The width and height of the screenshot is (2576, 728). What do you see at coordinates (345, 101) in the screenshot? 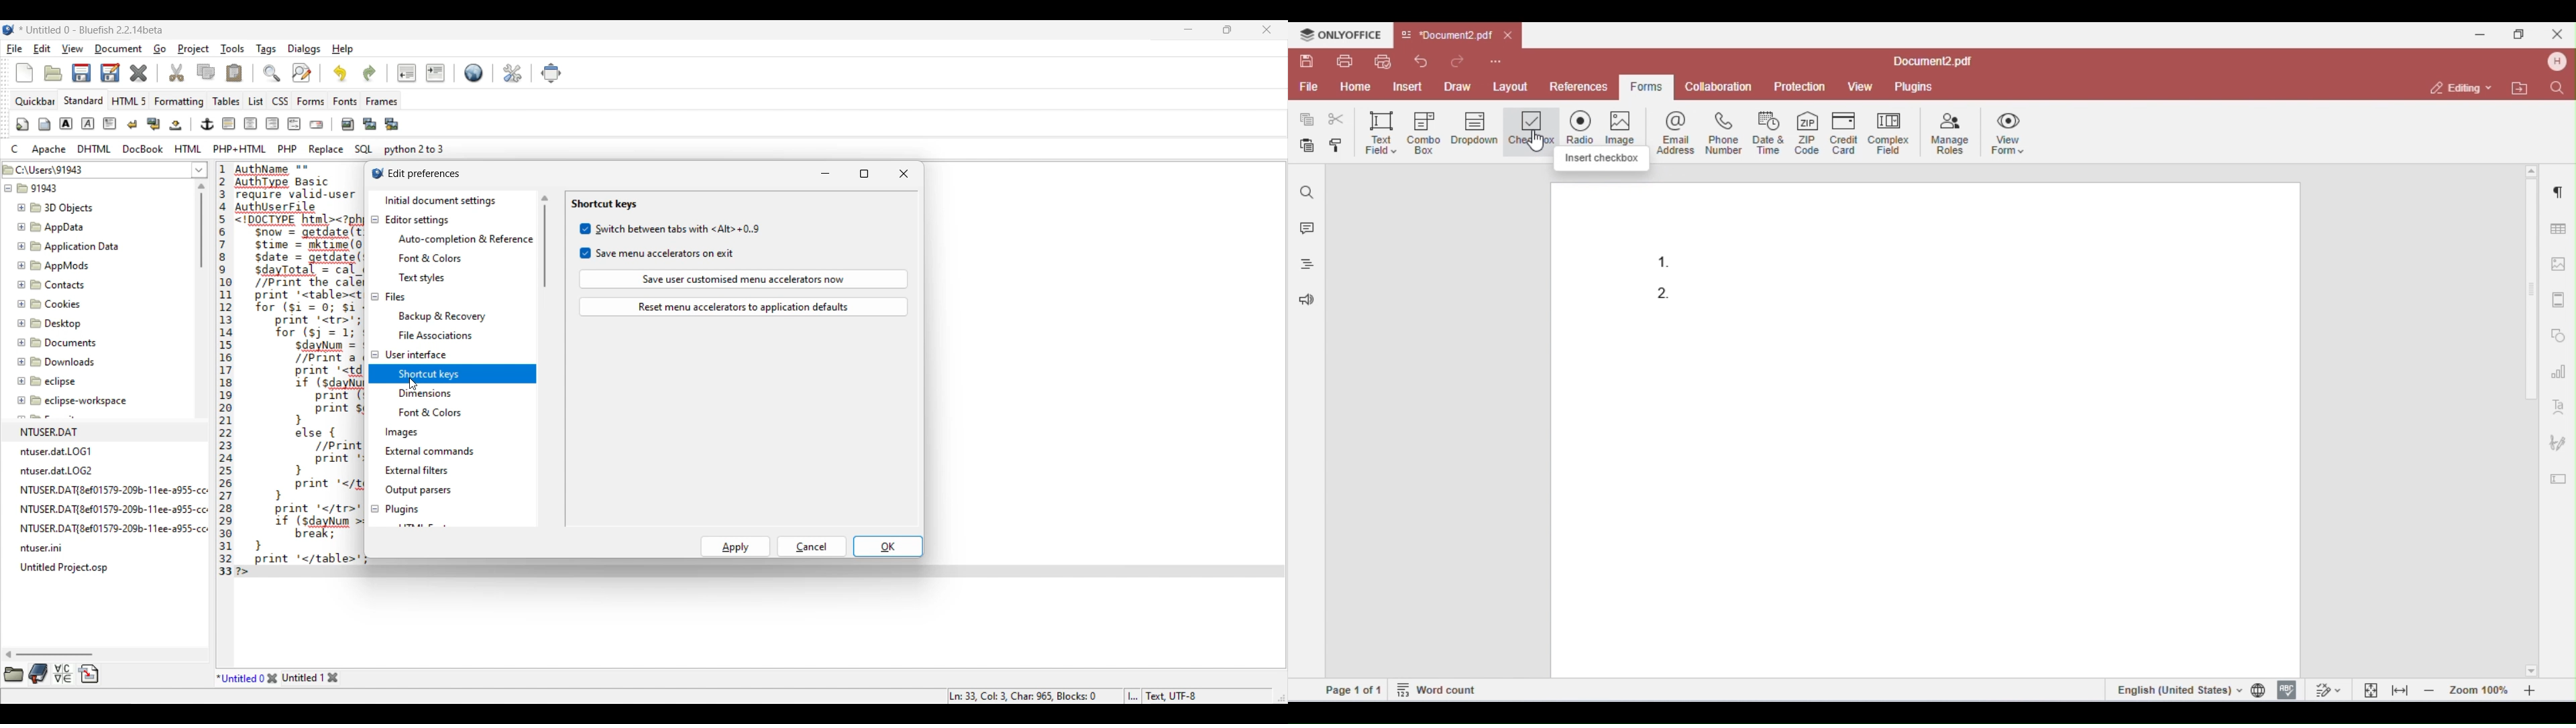
I see `Fonts` at bounding box center [345, 101].